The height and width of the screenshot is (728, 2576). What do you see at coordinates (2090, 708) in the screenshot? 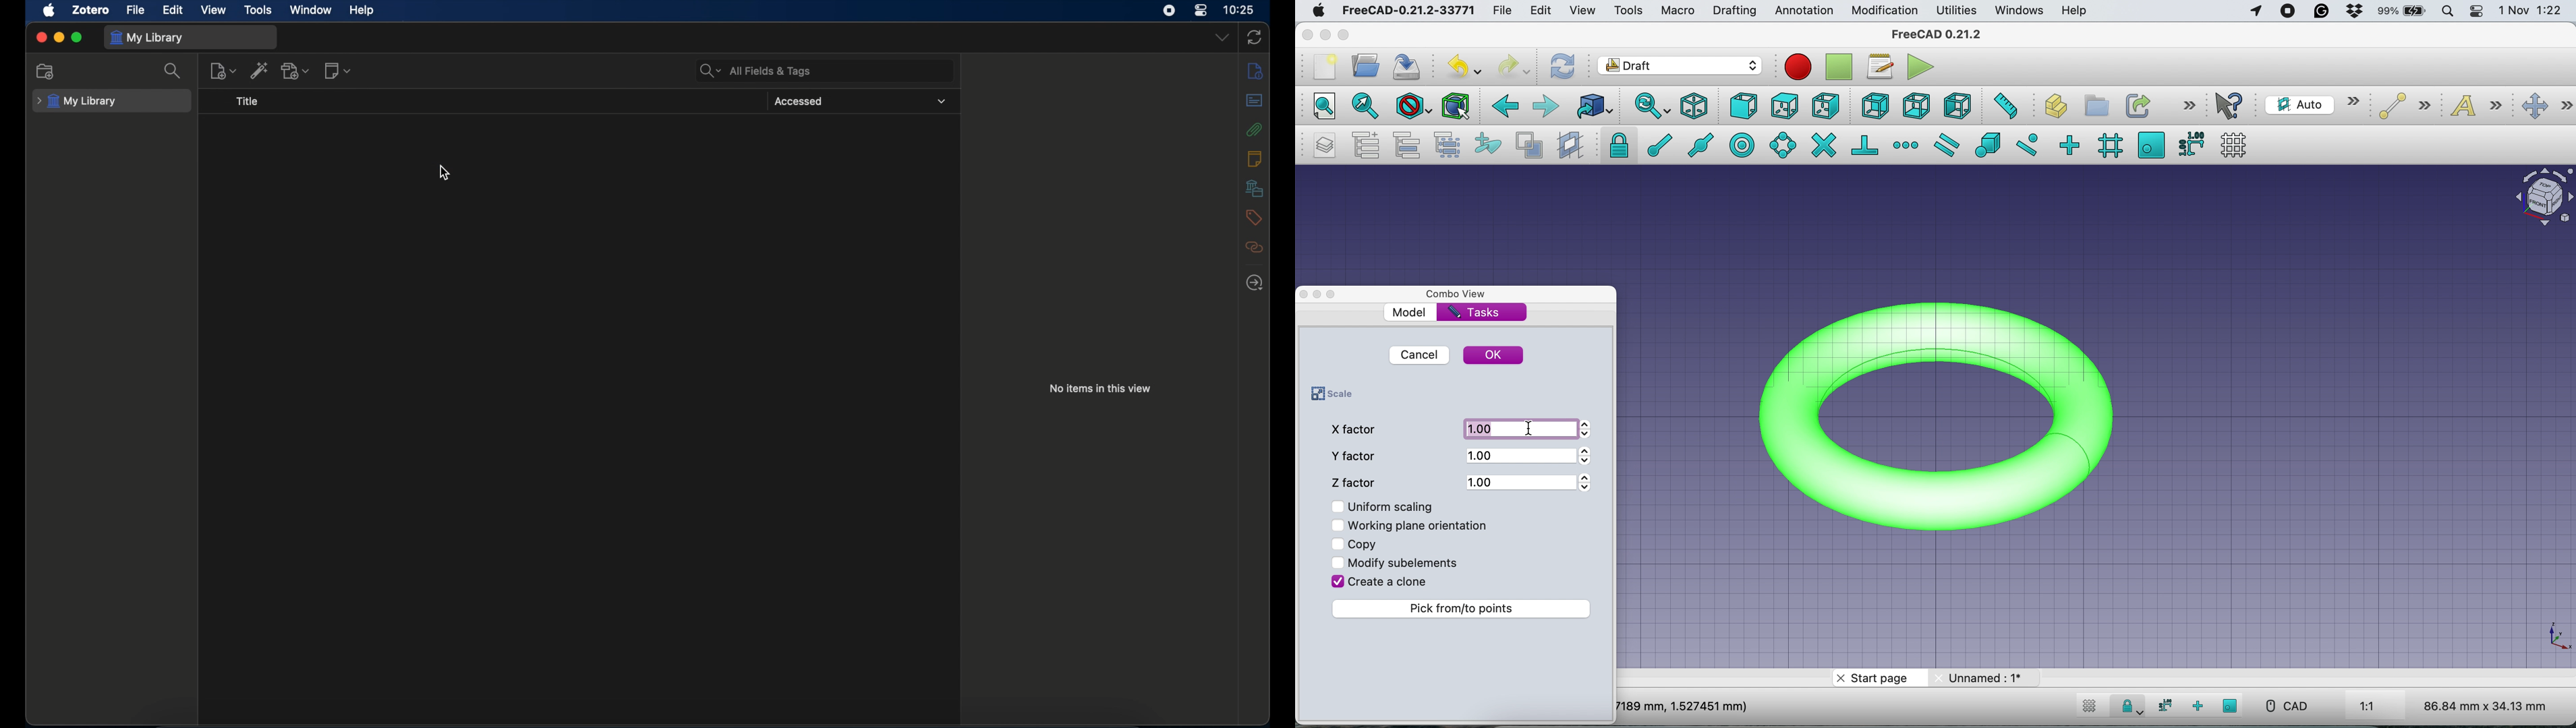
I see `toggle grid` at bounding box center [2090, 708].